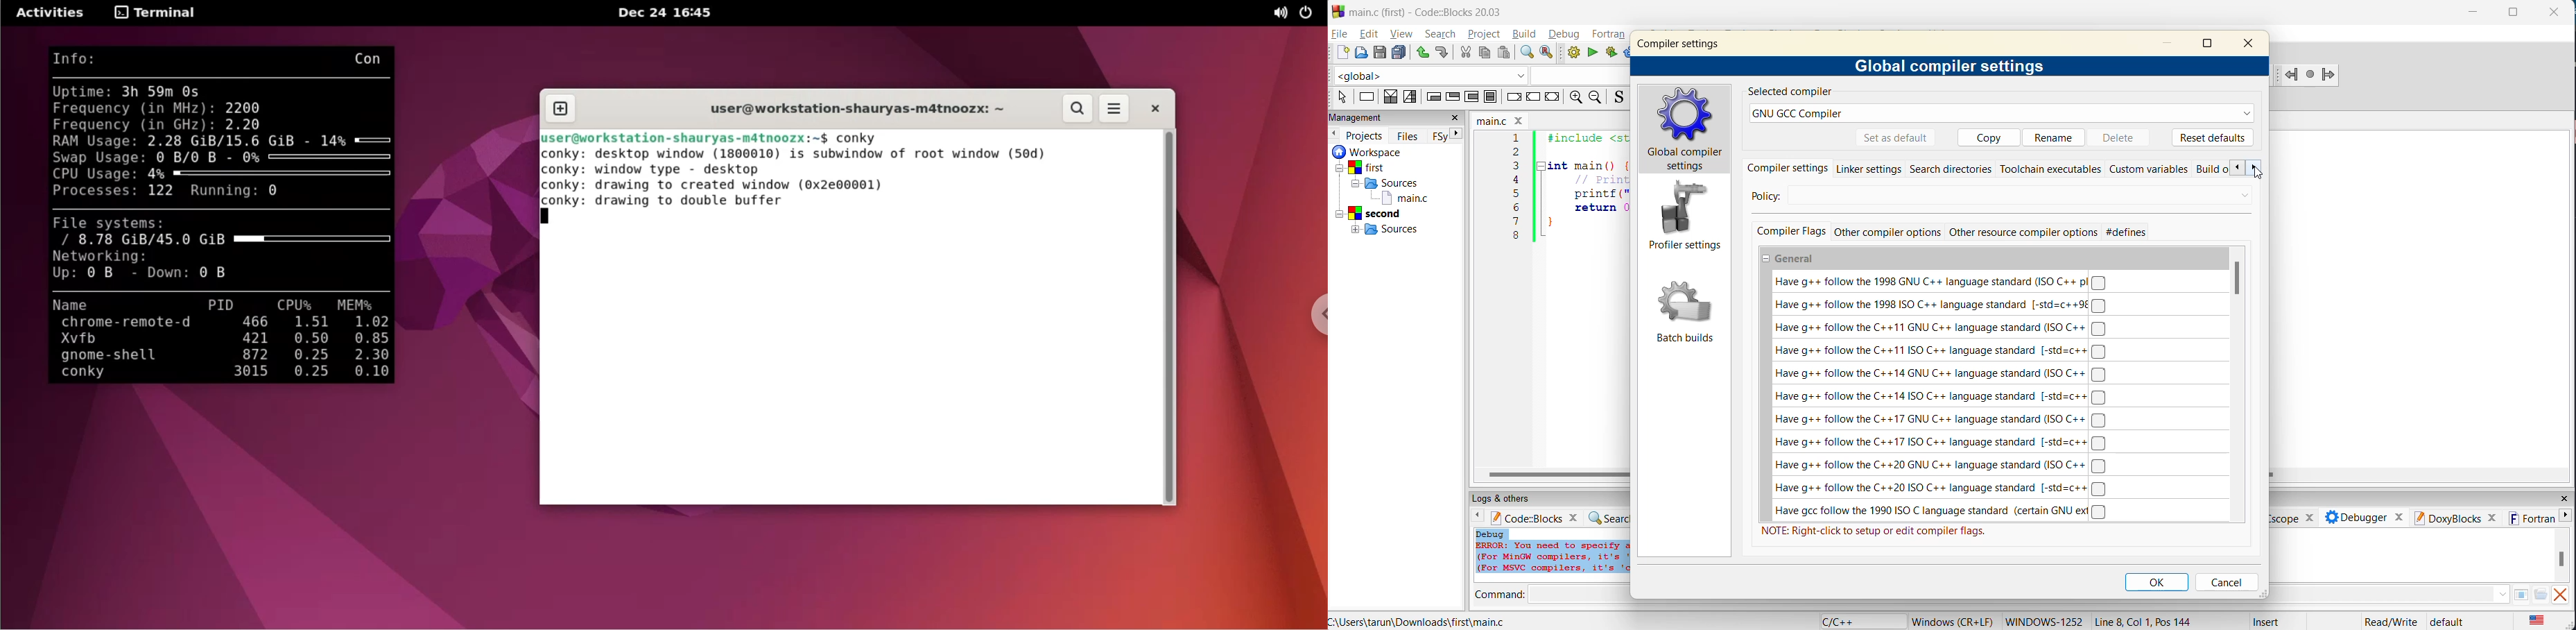 The image size is (2576, 644). What do you see at coordinates (1365, 135) in the screenshot?
I see `projects` at bounding box center [1365, 135].